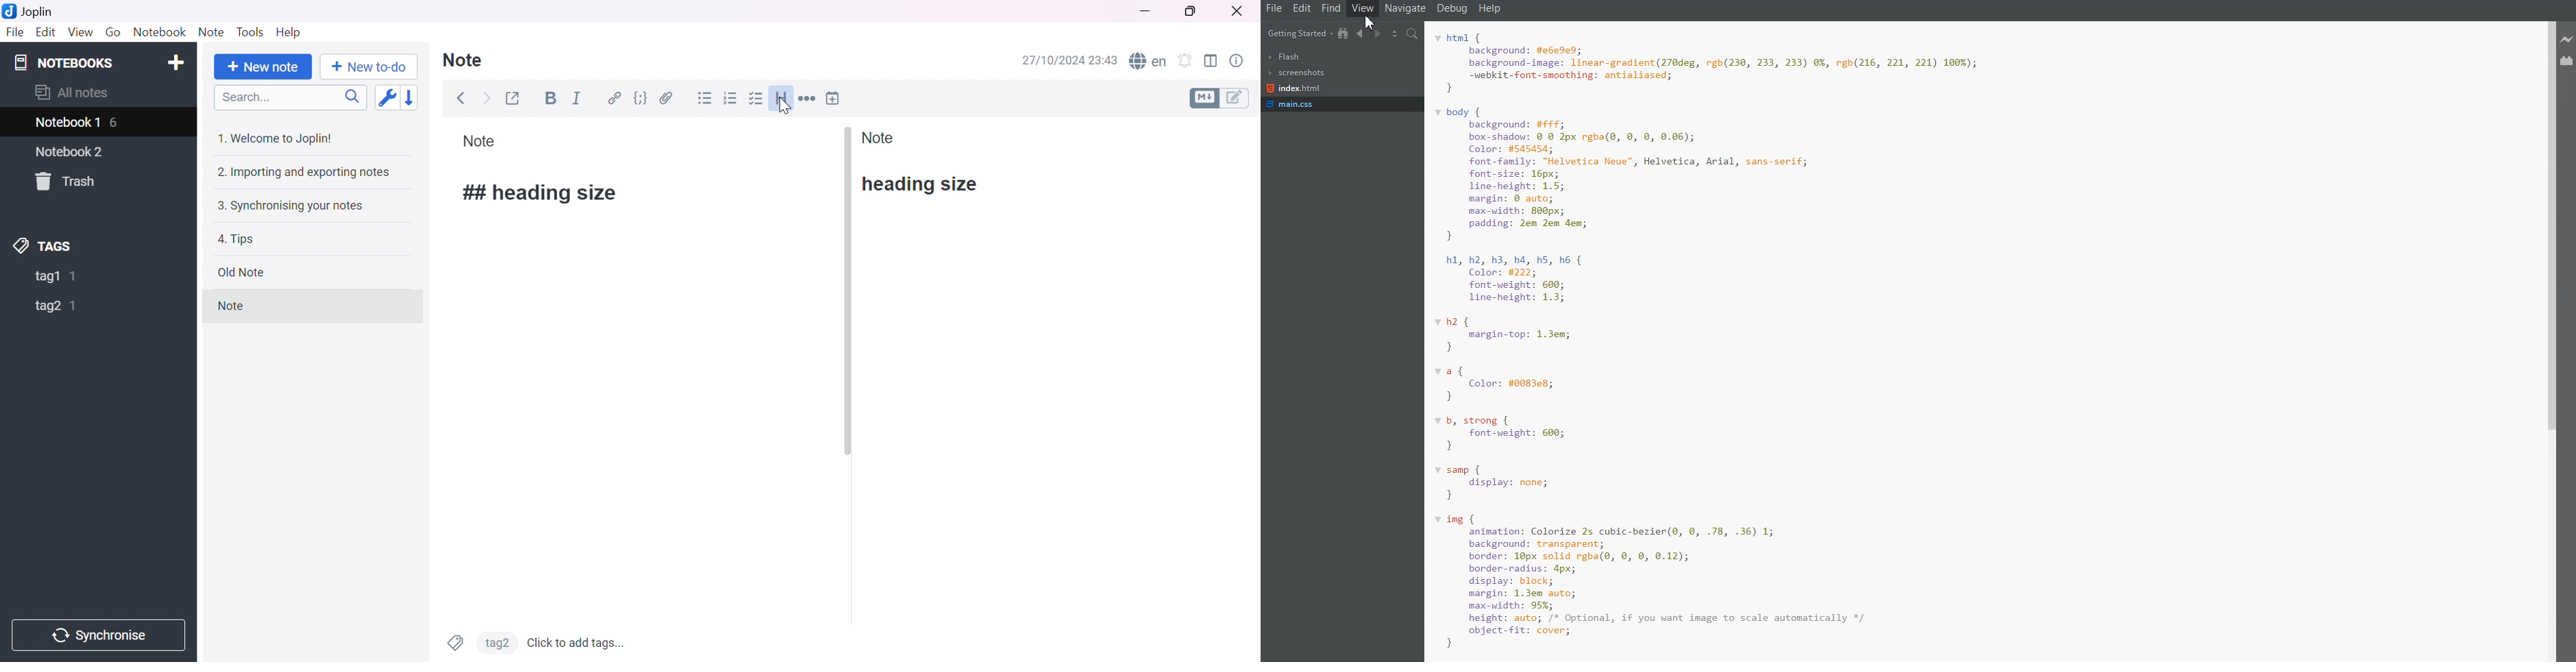 The width and height of the screenshot is (2576, 672). What do you see at coordinates (1298, 33) in the screenshot?
I see `Getting Started` at bounding box center [1298, 33].